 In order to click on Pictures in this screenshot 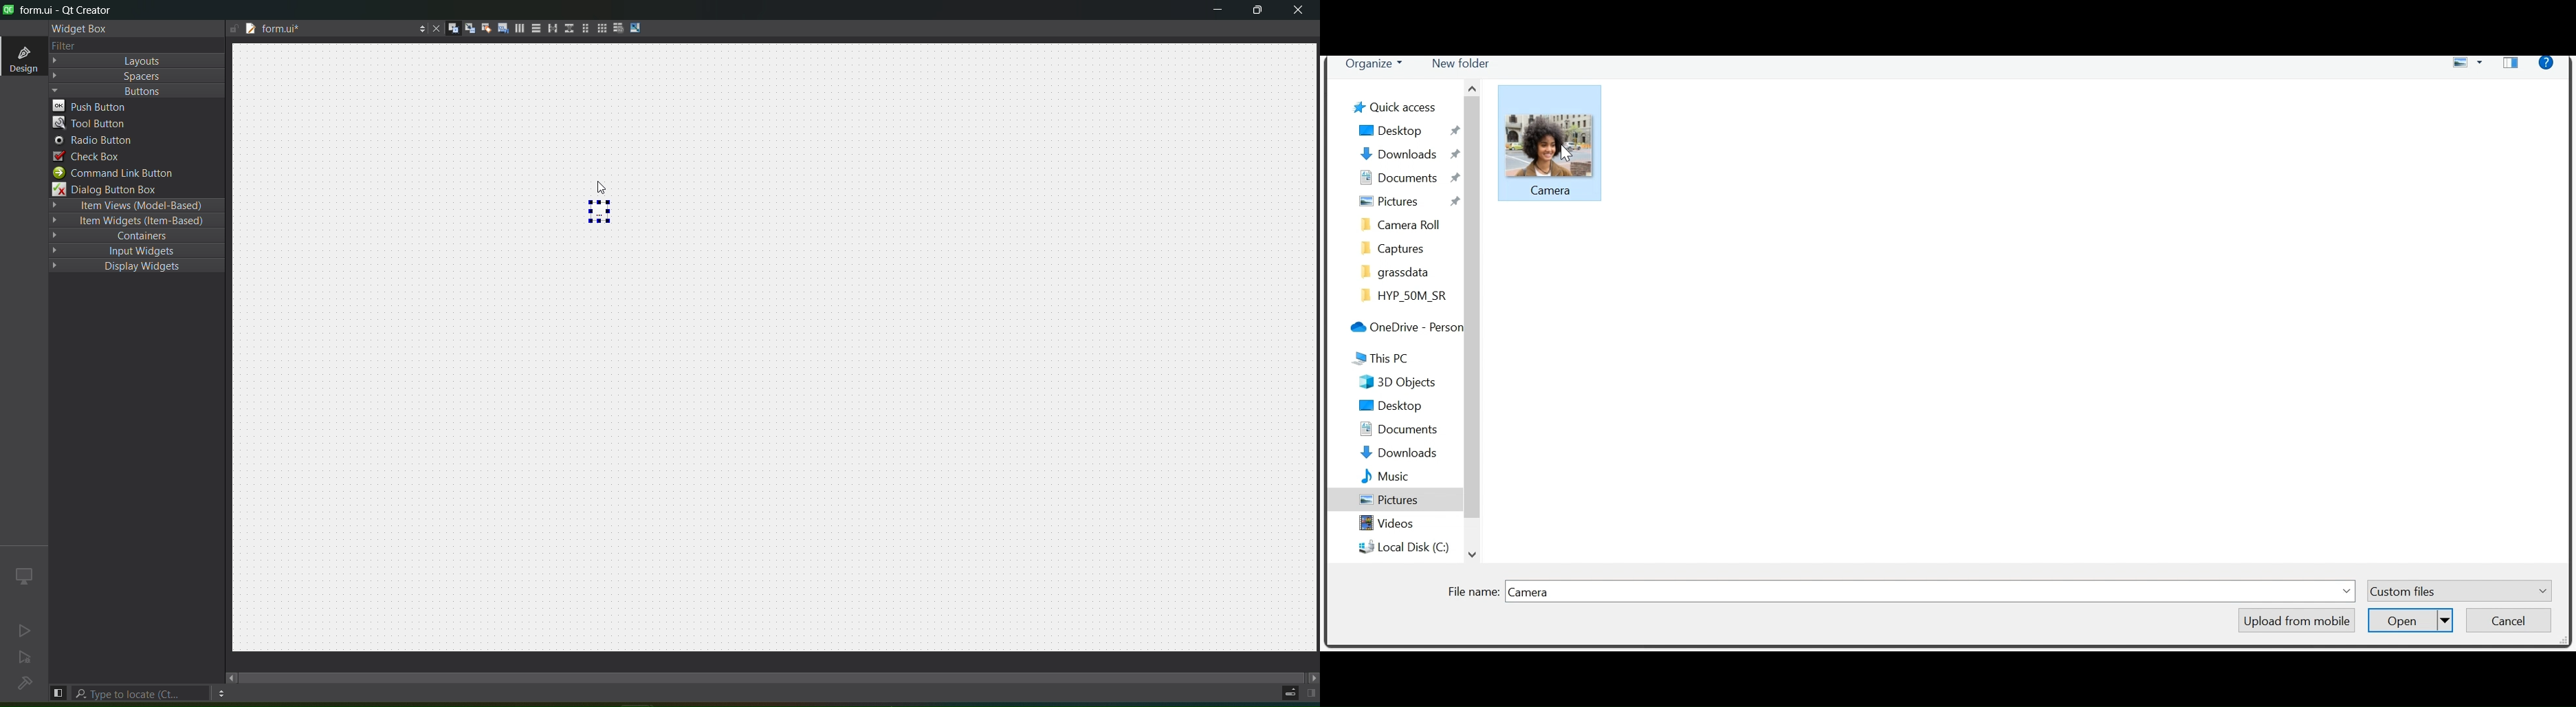, I will do `click(1408, 201)`.